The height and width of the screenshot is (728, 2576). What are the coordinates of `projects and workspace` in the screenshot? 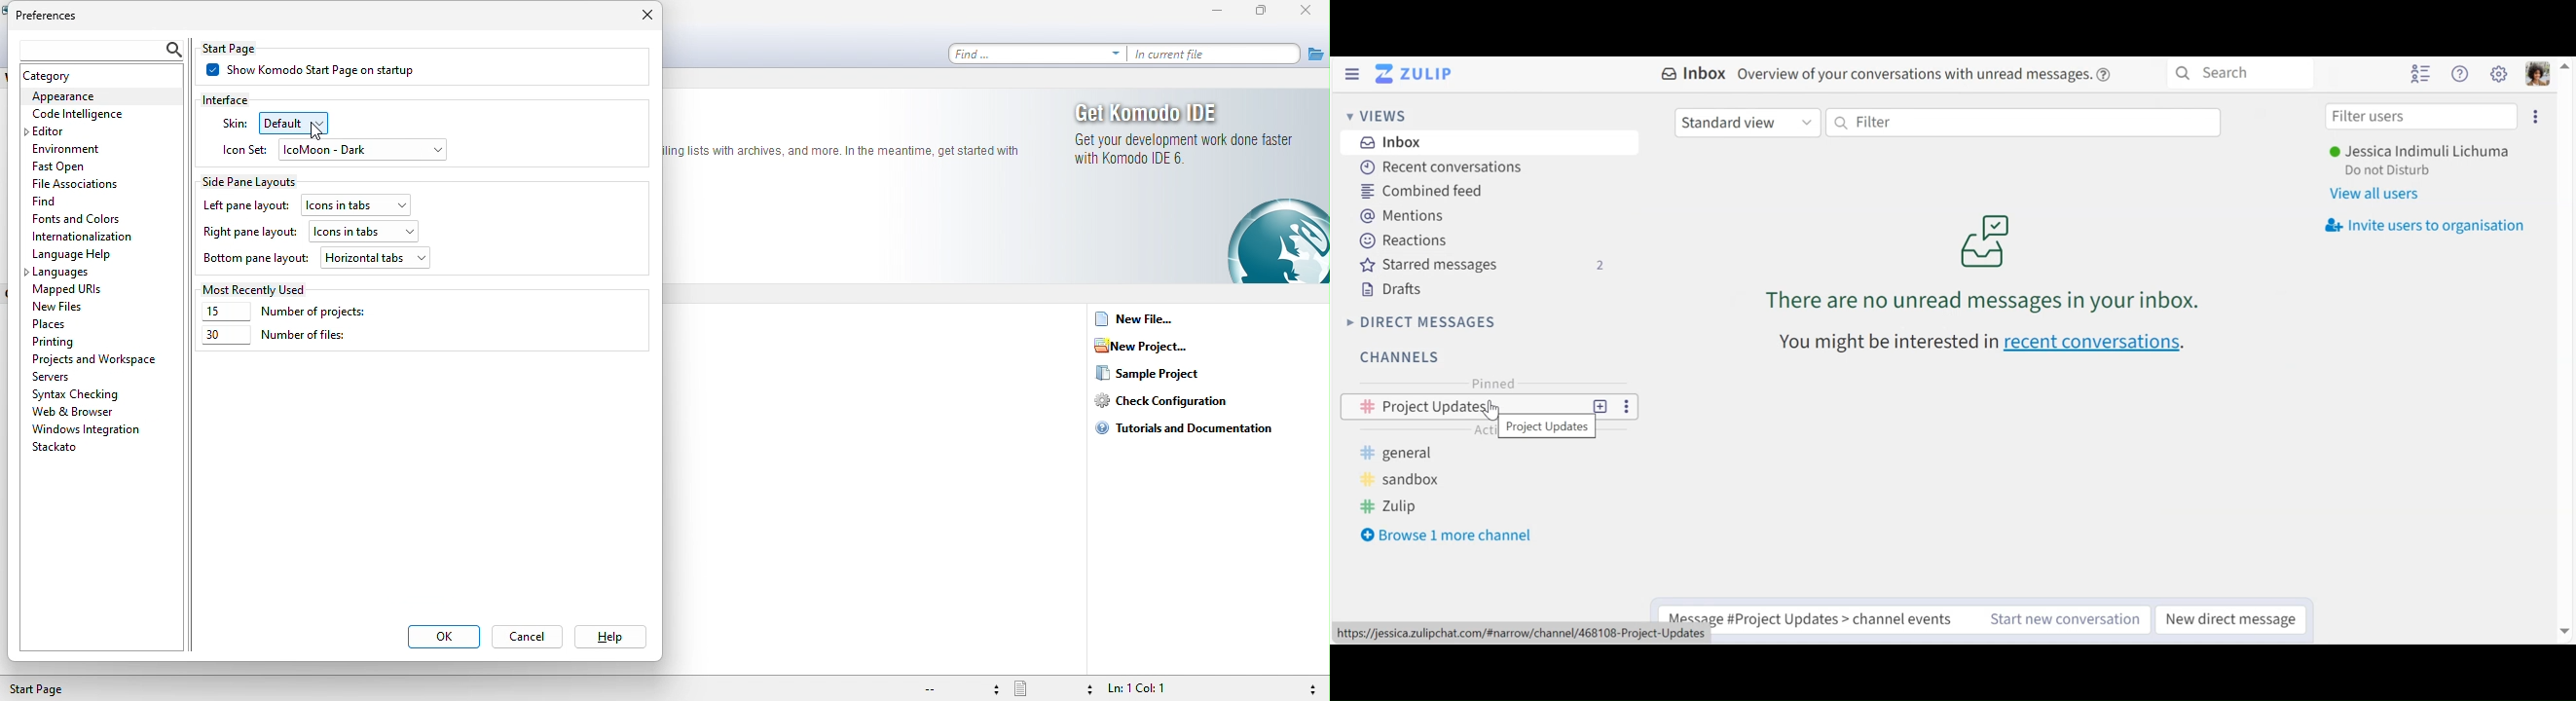 It's located at (96, 359).